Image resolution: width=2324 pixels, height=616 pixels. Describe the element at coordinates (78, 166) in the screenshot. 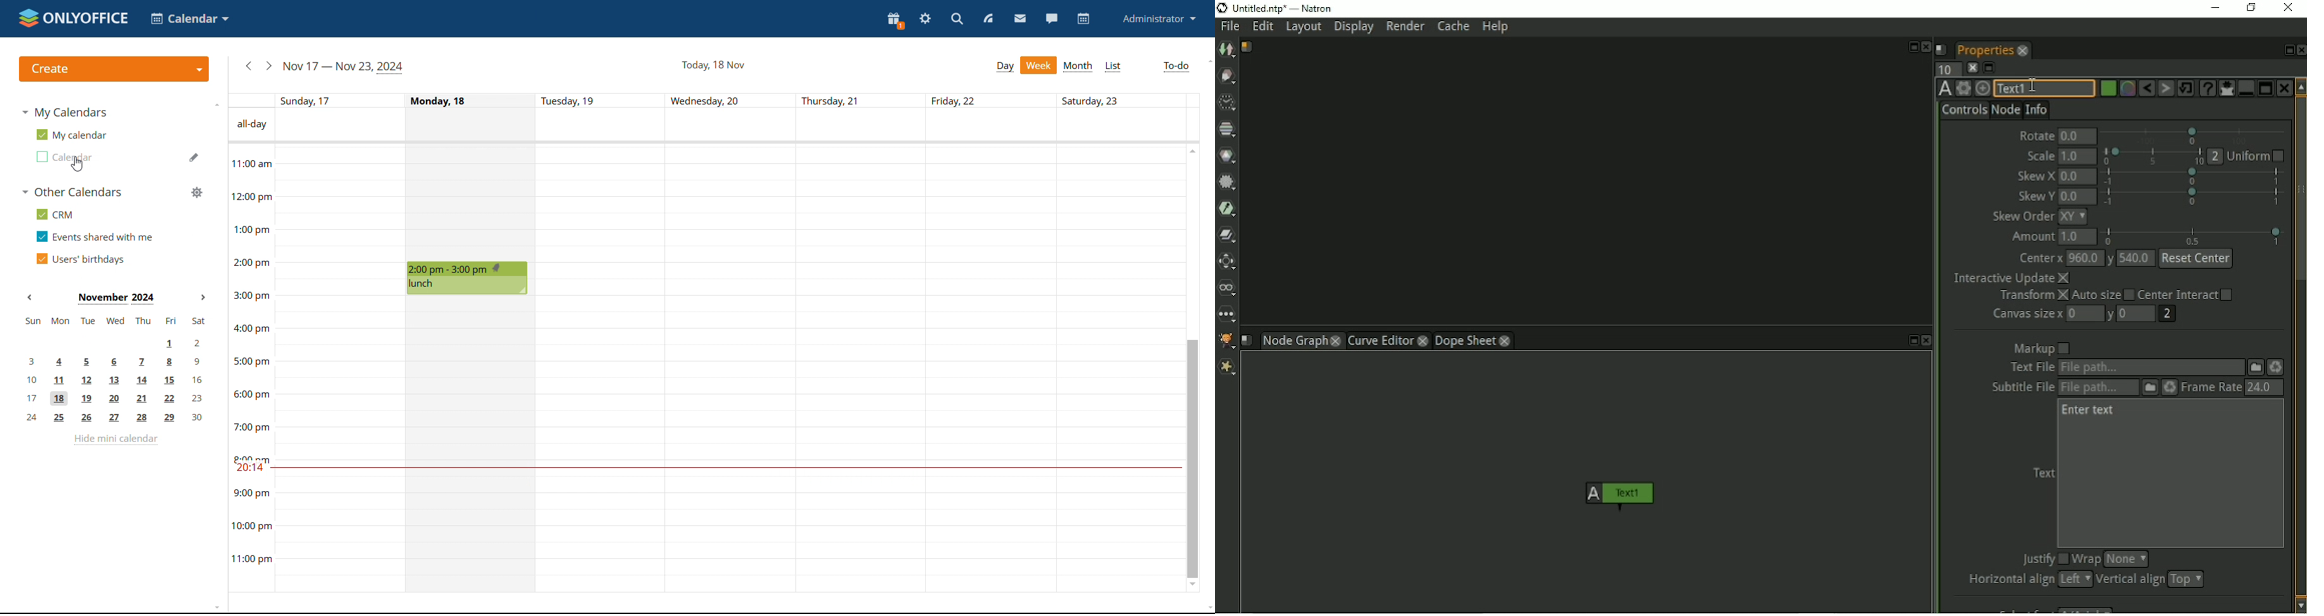

I see `cursor` at that location.